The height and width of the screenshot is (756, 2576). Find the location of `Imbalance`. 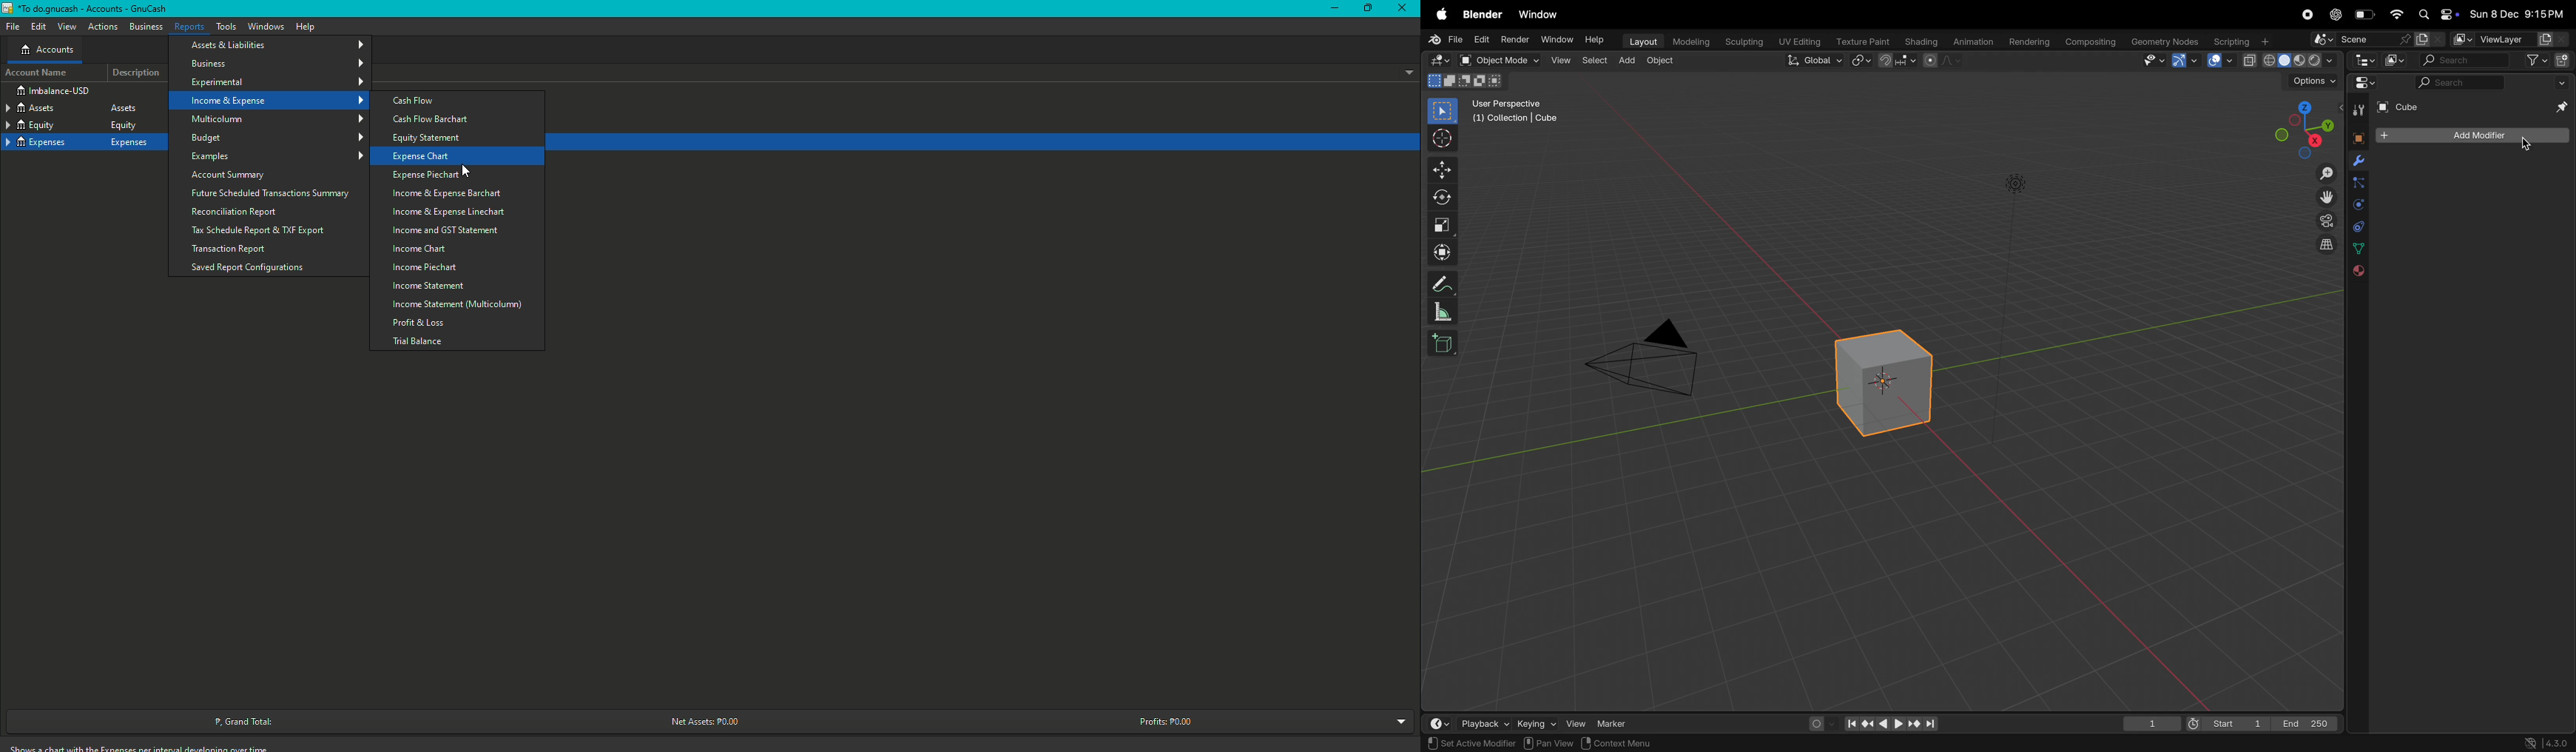

Imbalance is located at coordinates (53, 90).